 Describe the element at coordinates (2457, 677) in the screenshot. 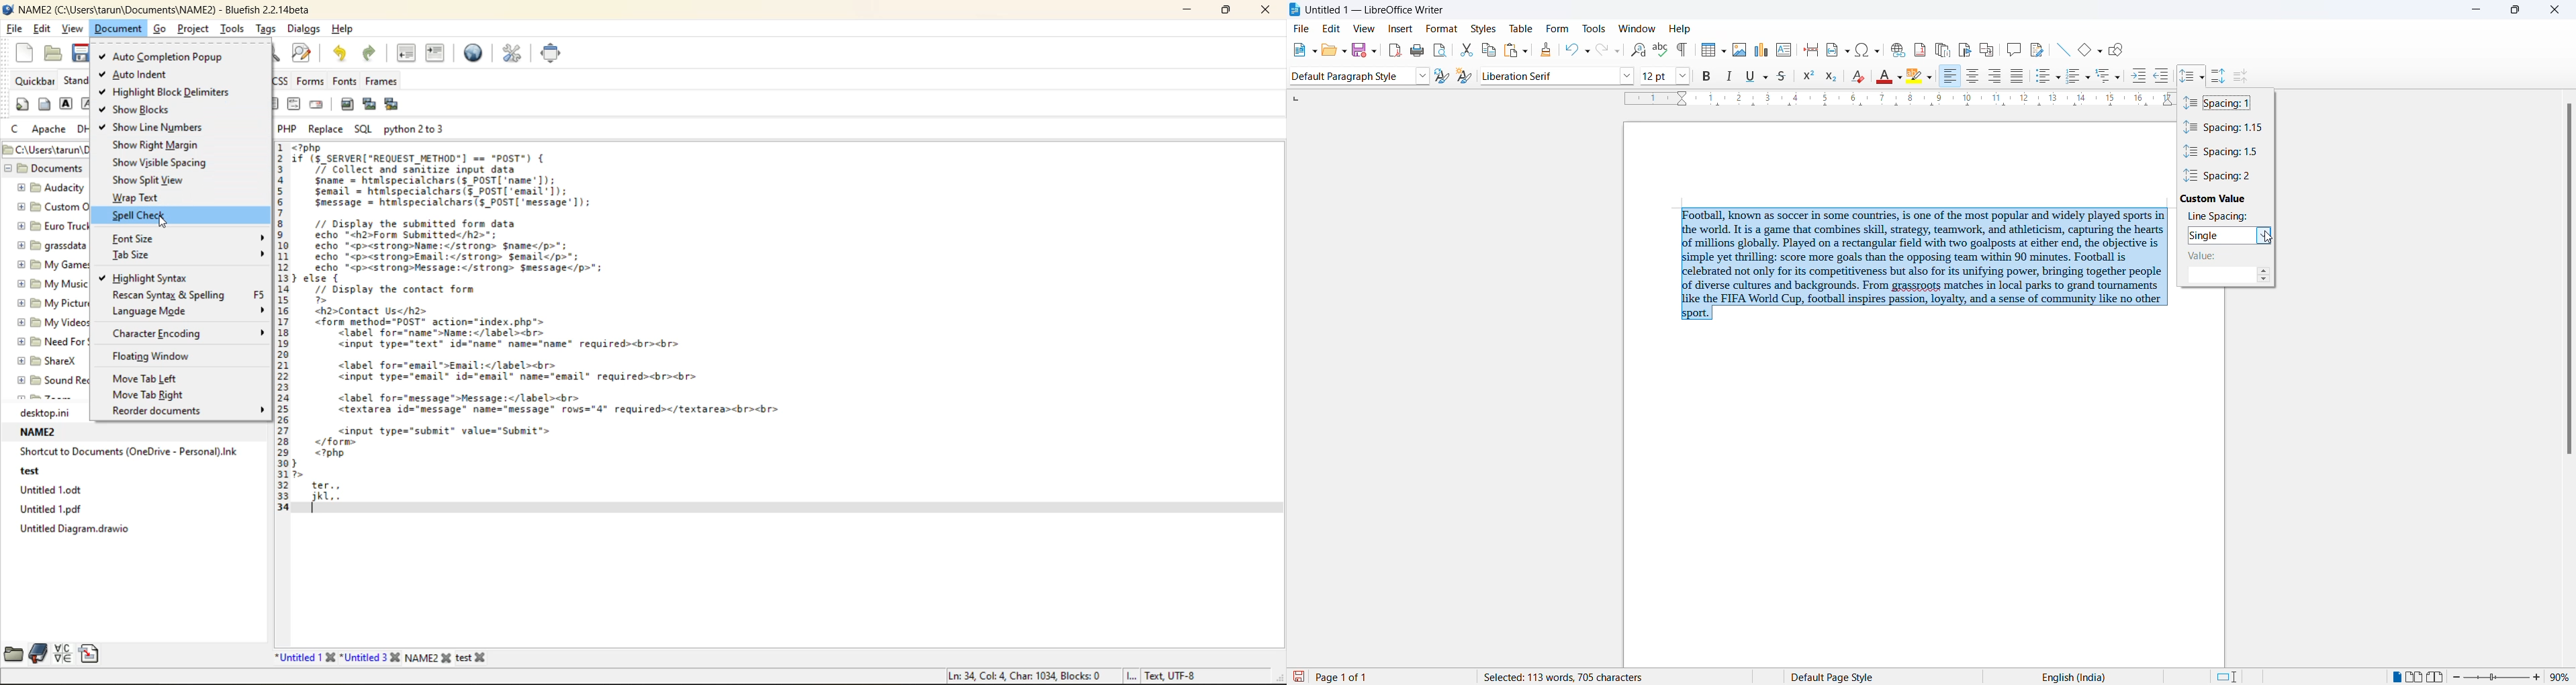

I see `decrease zoom` at that location.